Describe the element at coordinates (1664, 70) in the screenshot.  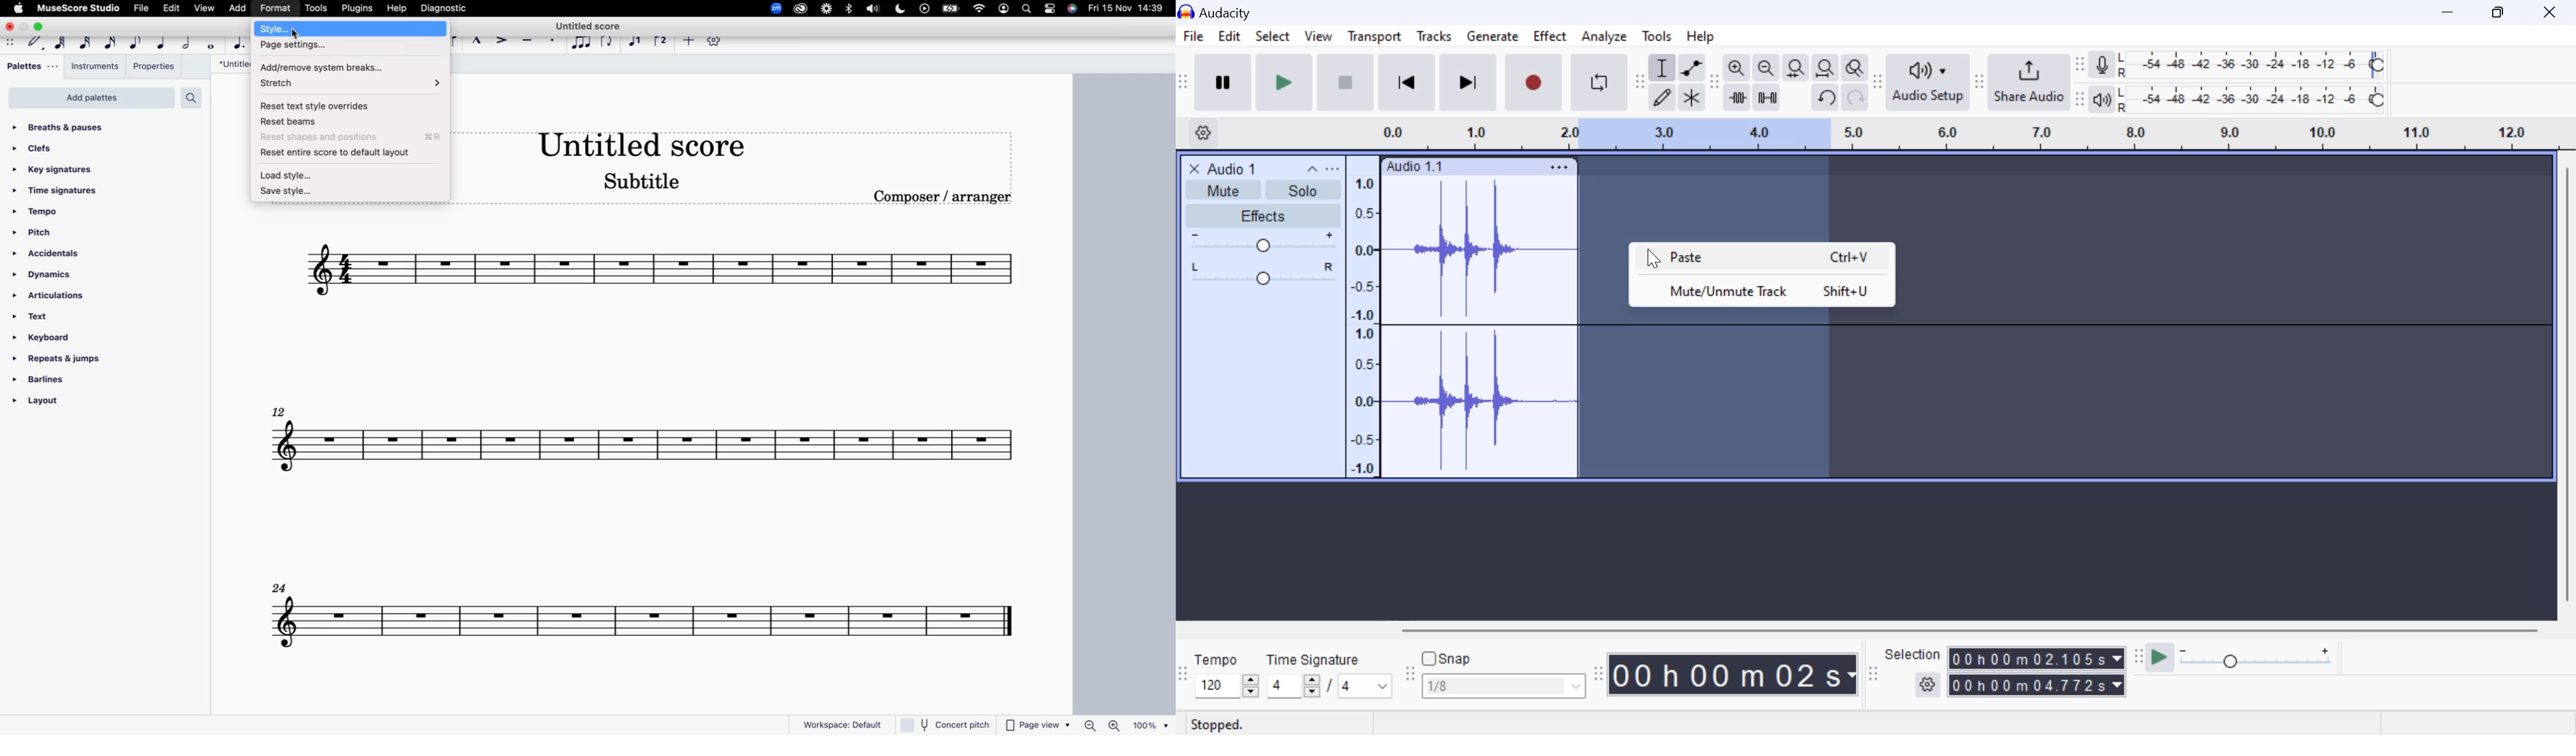
I see `selection tool` at that location.